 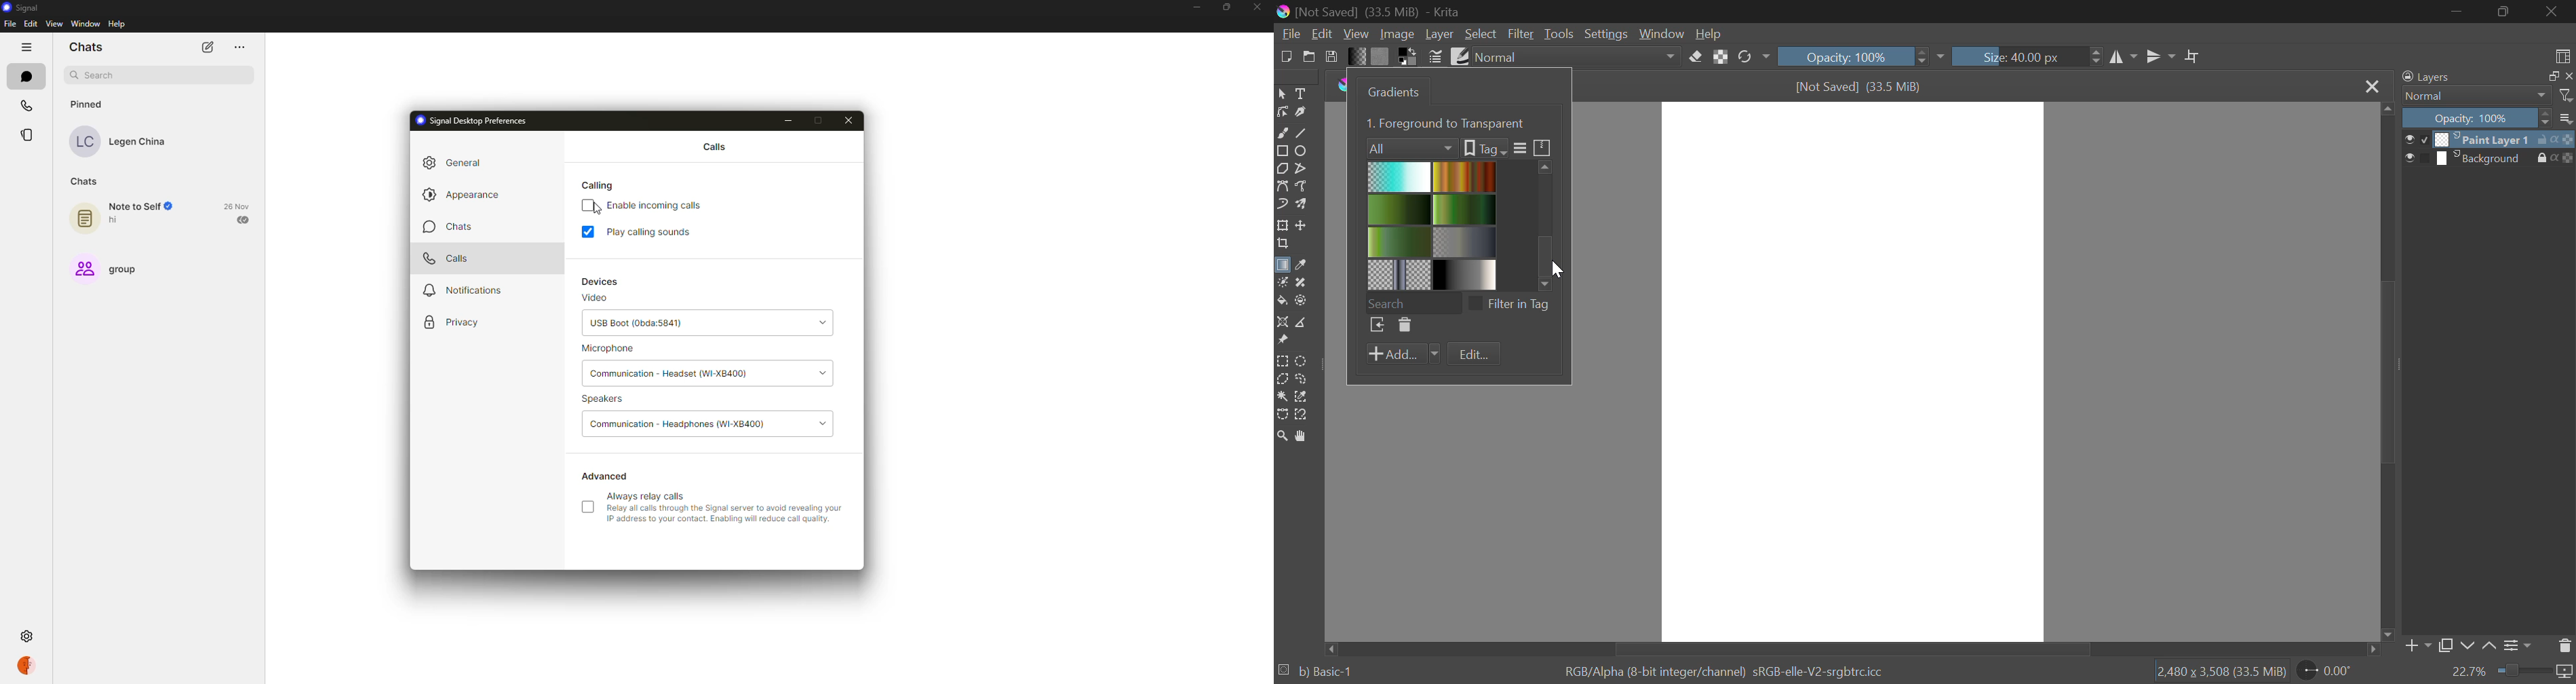 What do you see at coordinates (82, 182) in the screenshot?
I see `chats` at bounding box center [82, 182].